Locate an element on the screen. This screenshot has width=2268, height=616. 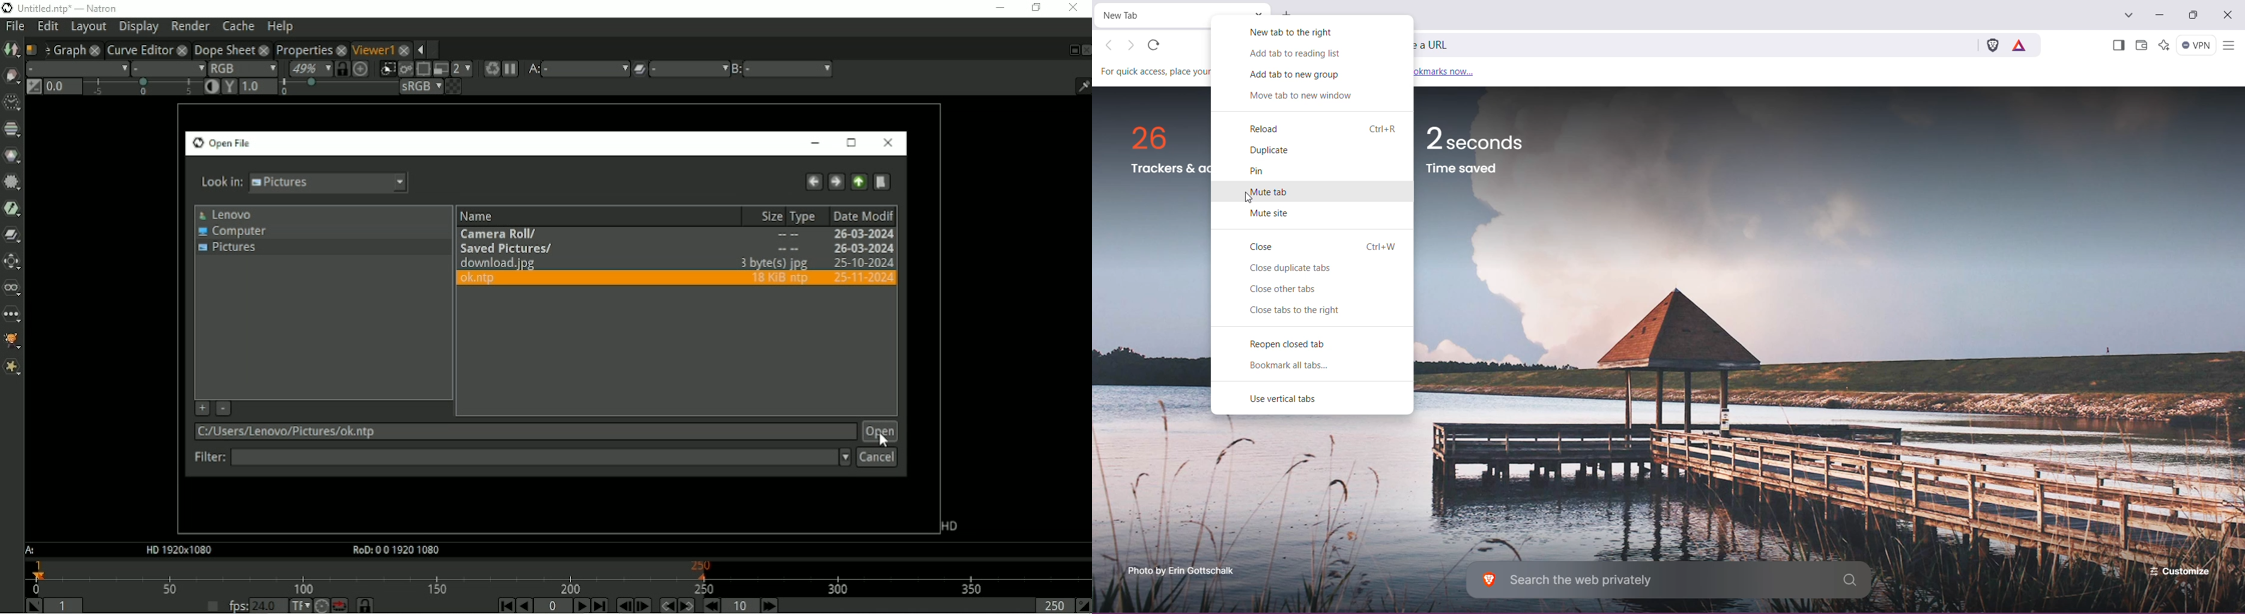
Duplicate is located at coordinates (1269, 150).